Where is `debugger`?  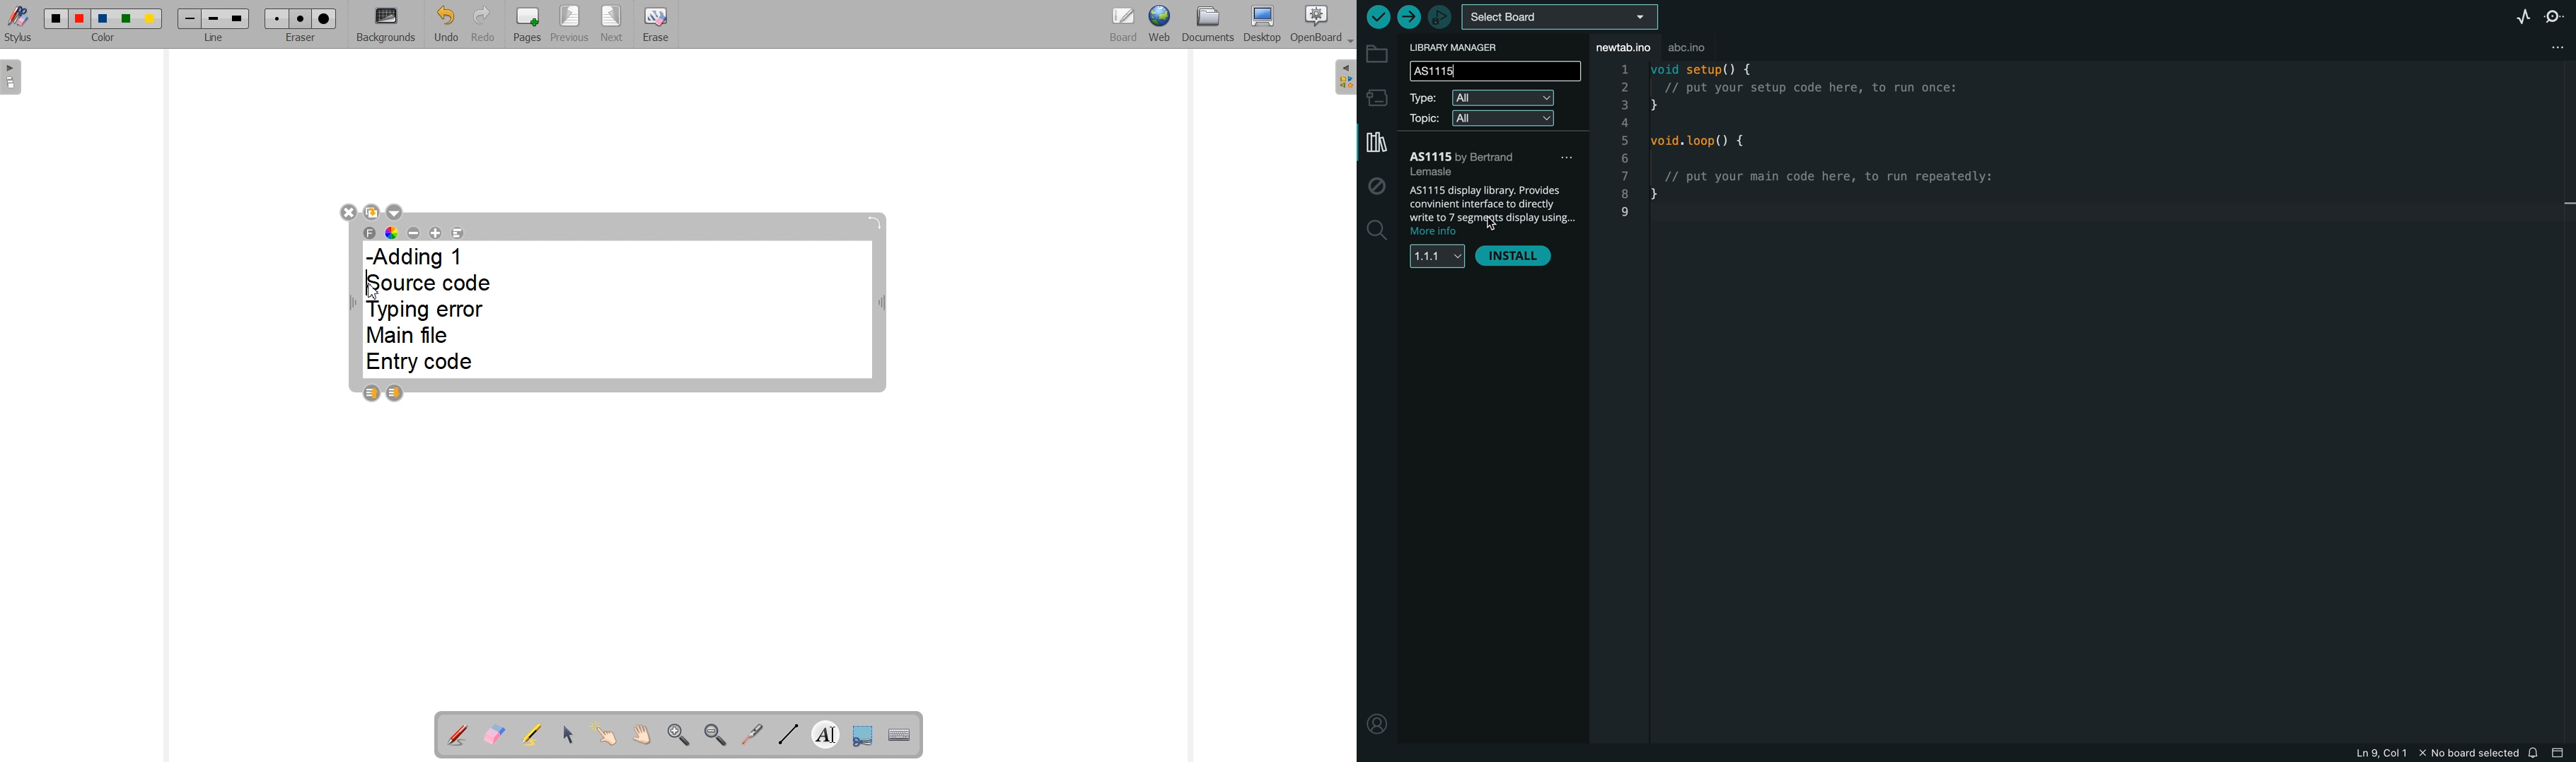
debugger is located at coordinates (1441, 17).